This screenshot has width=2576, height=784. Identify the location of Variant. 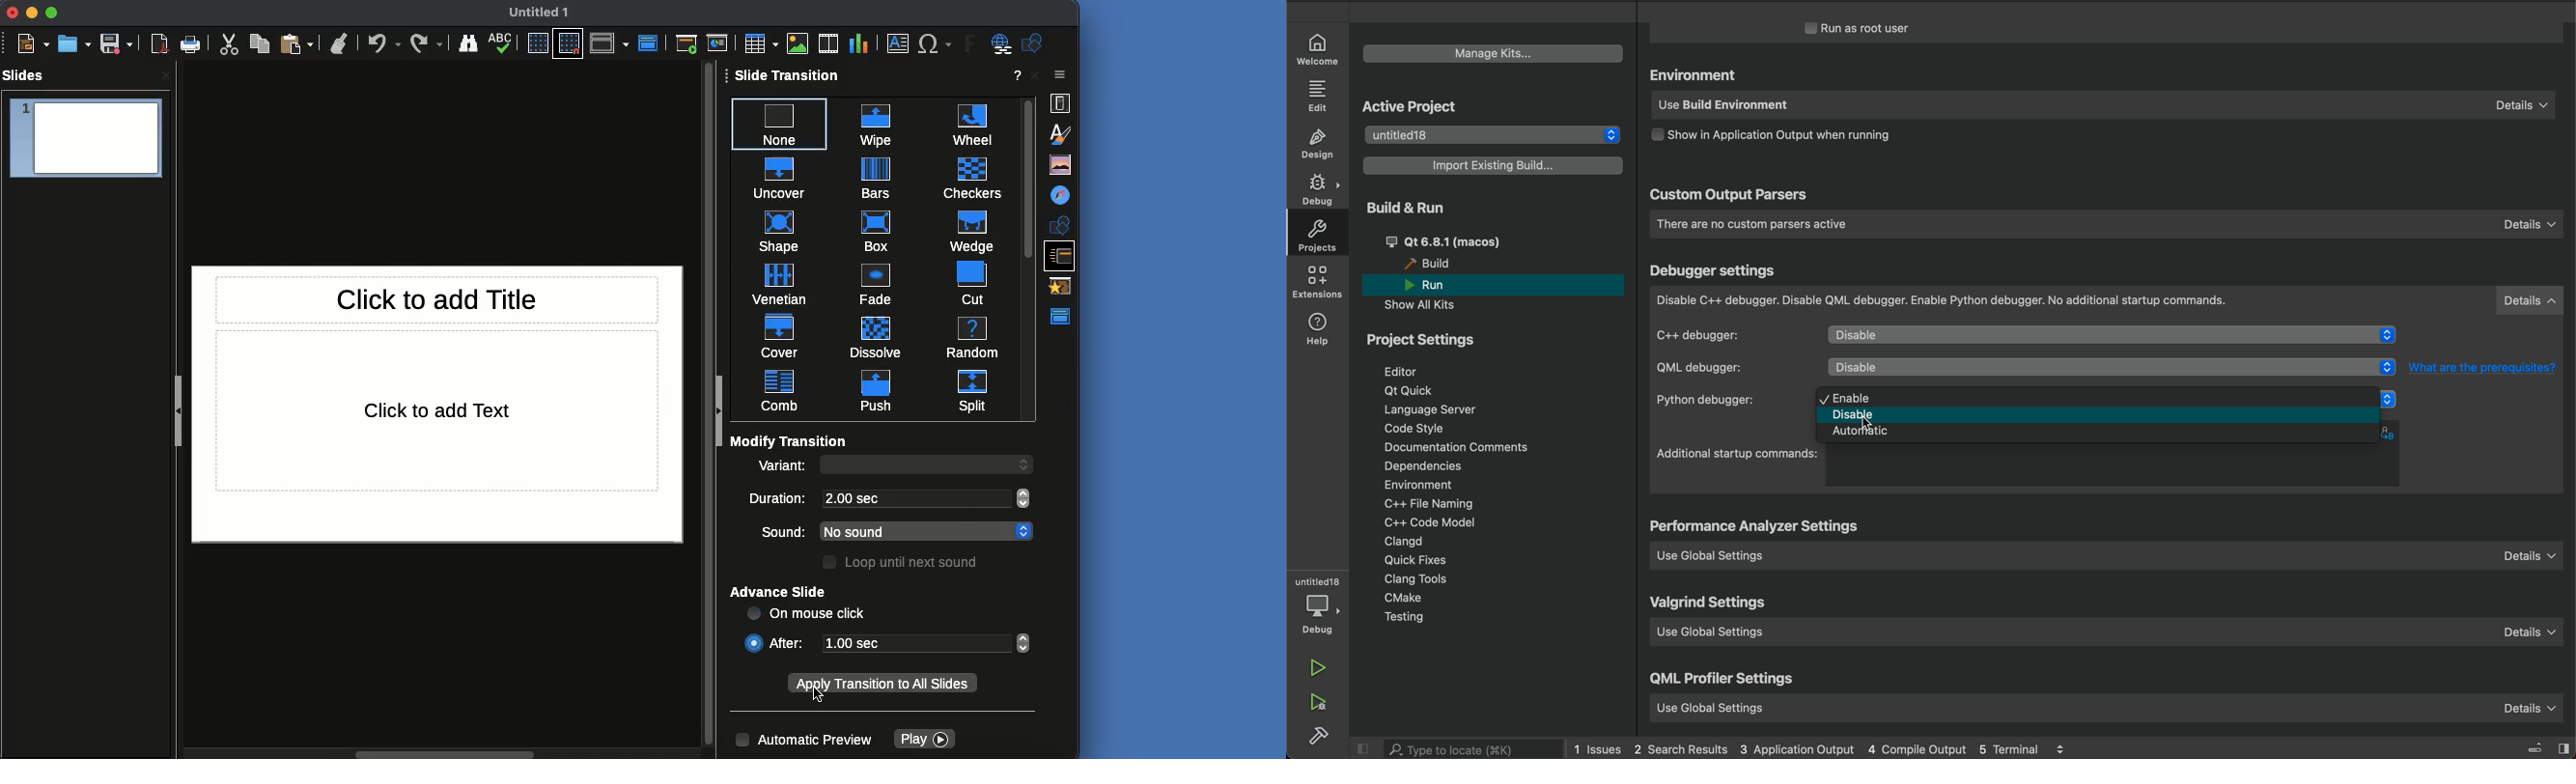
(782, 468).